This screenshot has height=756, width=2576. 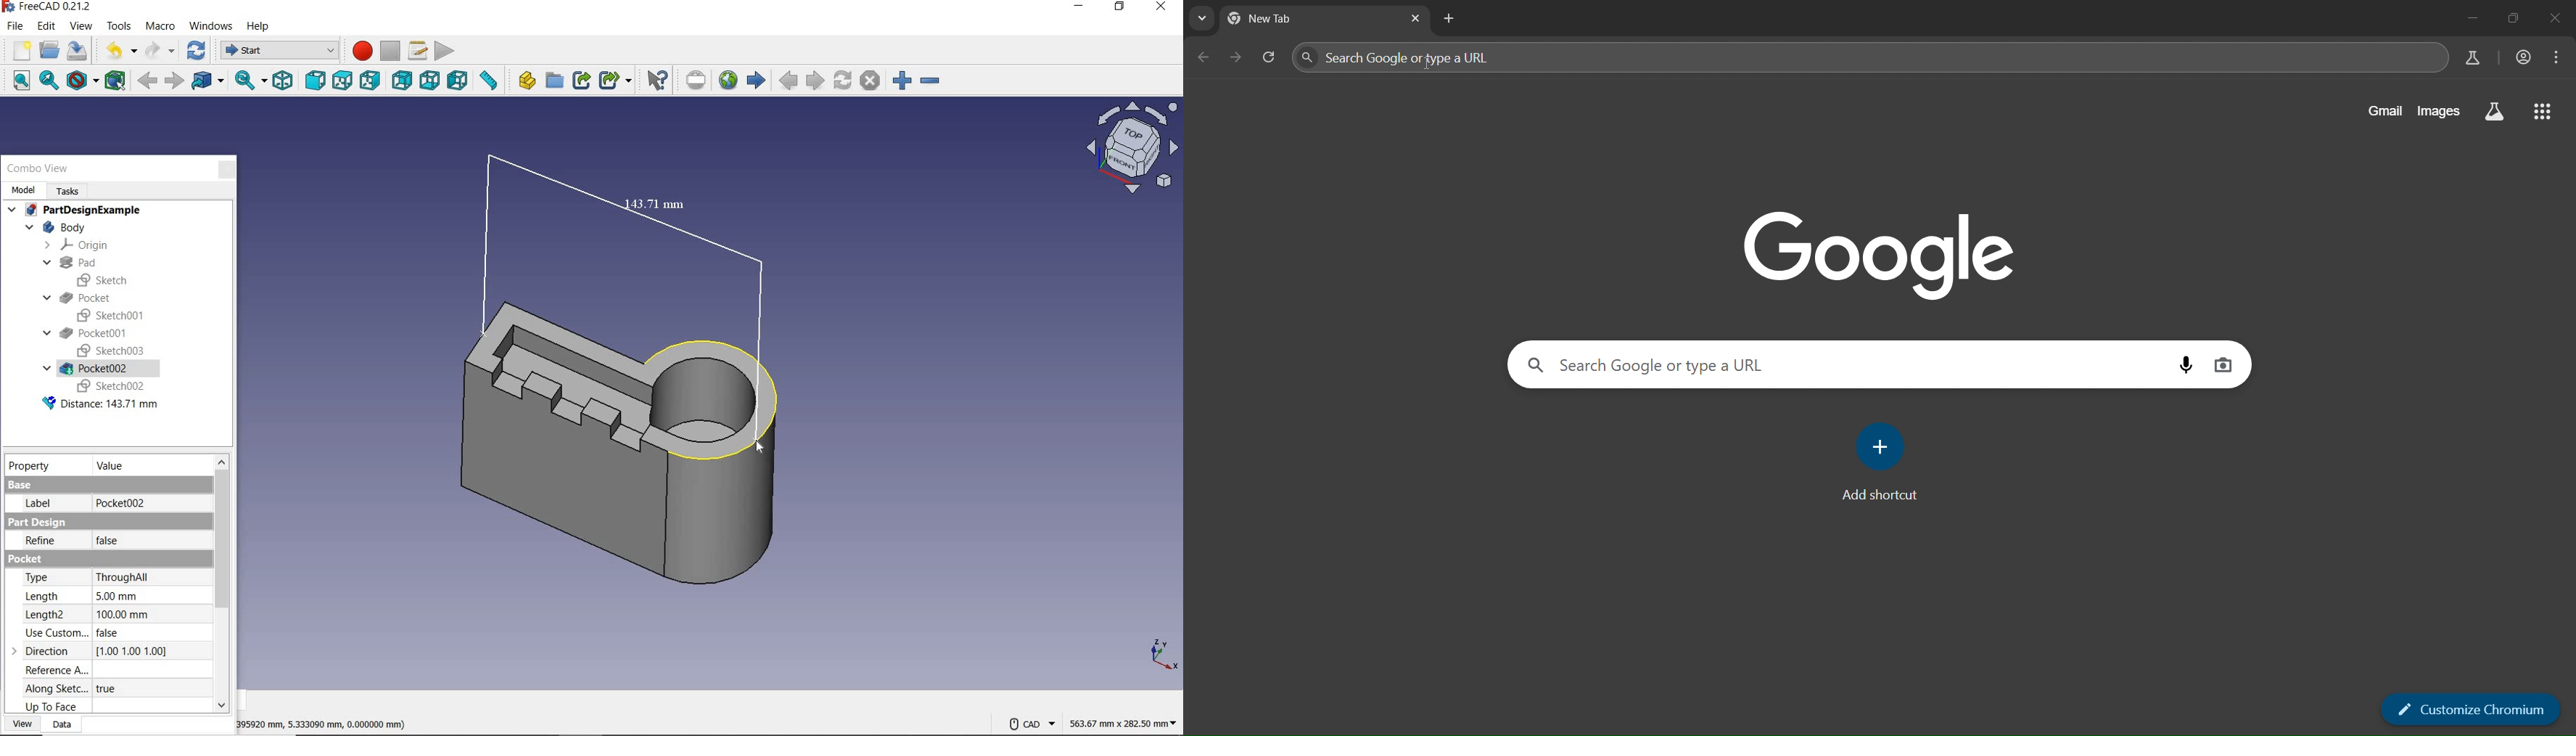 What do you see at coordinates (872, 81) in the screenshot?
I see `stop loading` at bounding box center [872, 81].